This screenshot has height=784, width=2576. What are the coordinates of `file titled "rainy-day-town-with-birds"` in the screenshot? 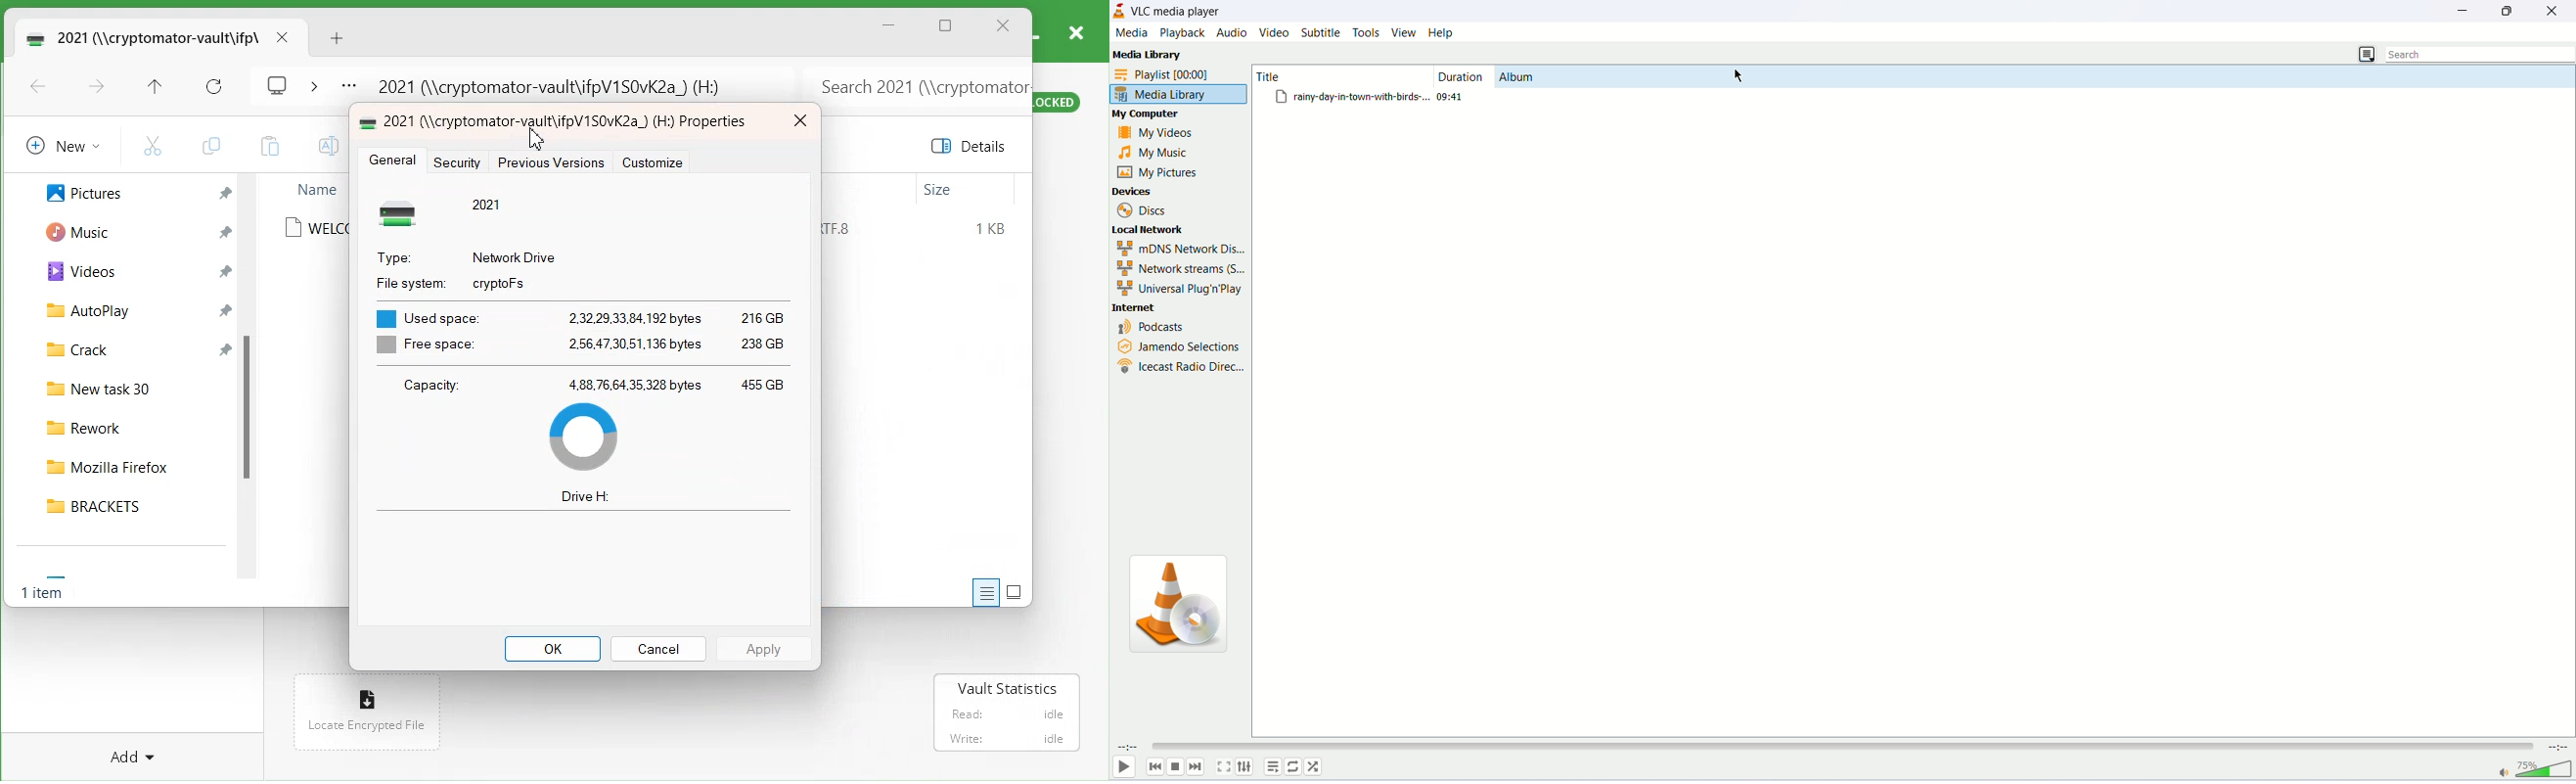 It's located at (1344, 99).